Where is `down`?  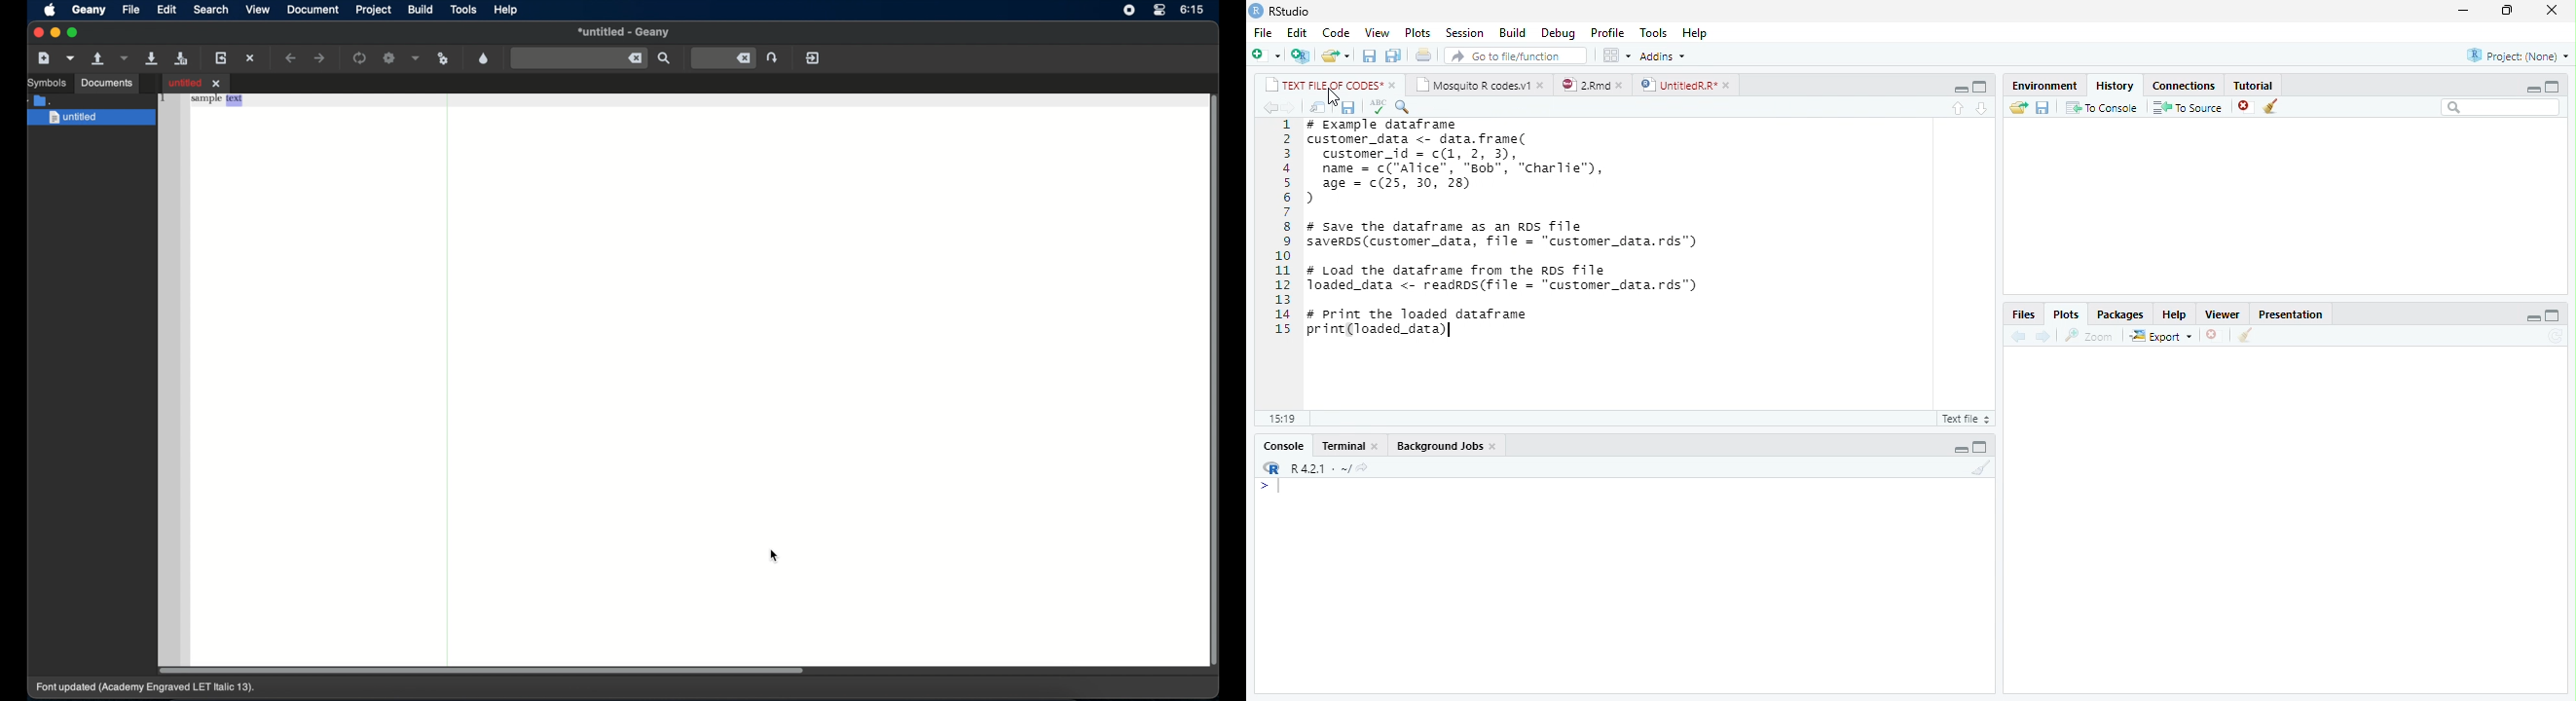
down is located at coordinates (1982, 107).